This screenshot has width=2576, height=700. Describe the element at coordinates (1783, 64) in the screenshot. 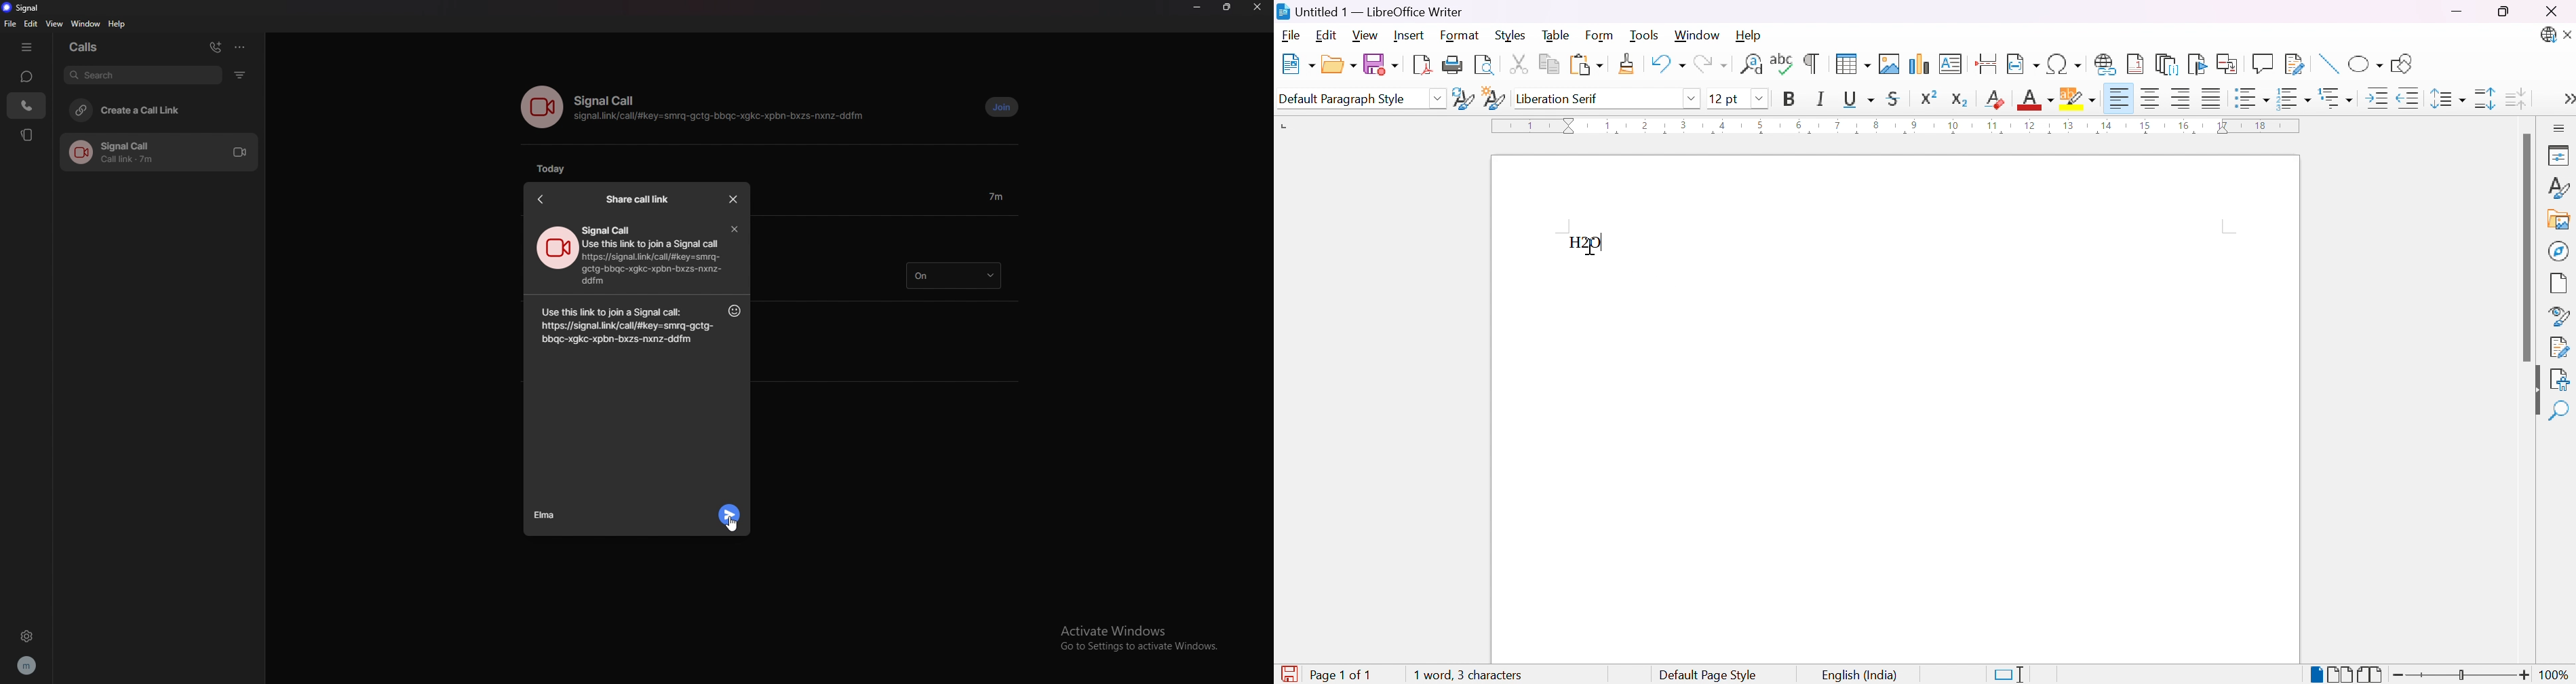

I see `Check spelling` at that location.